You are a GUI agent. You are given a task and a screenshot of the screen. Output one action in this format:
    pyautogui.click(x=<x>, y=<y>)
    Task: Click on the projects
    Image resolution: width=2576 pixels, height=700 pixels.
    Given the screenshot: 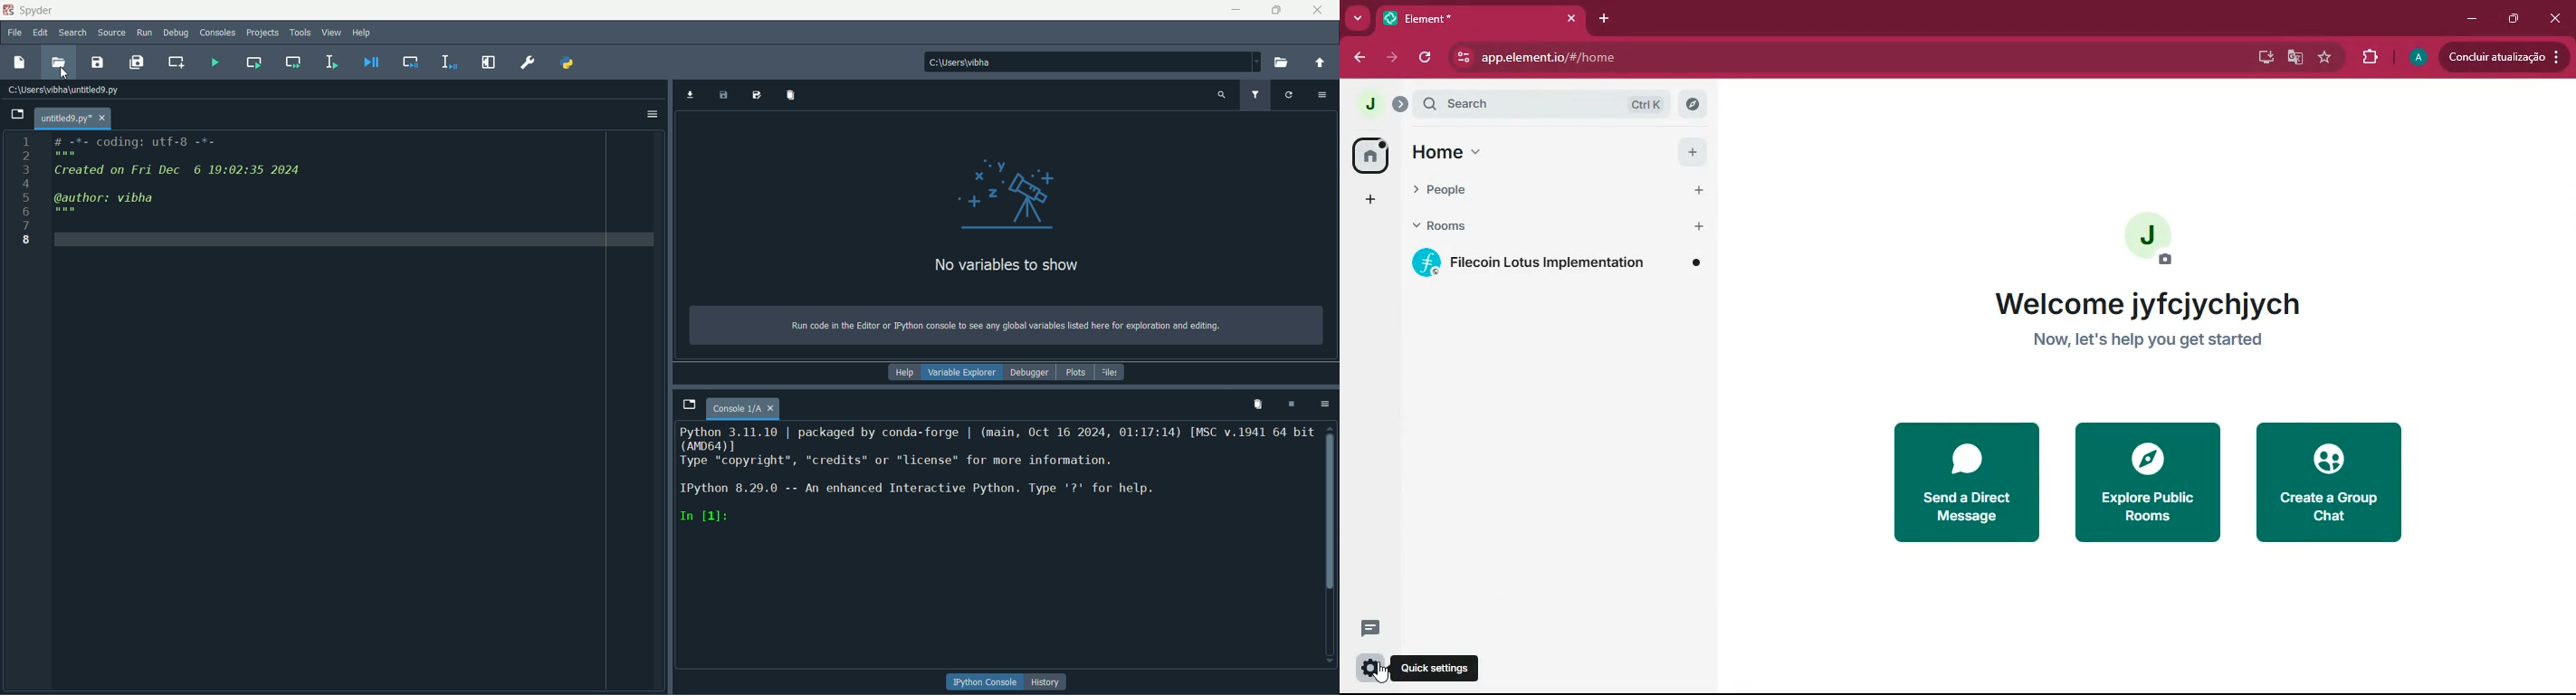 What is the action you would take?
    pyautogui.click(x=262, y=33)
    